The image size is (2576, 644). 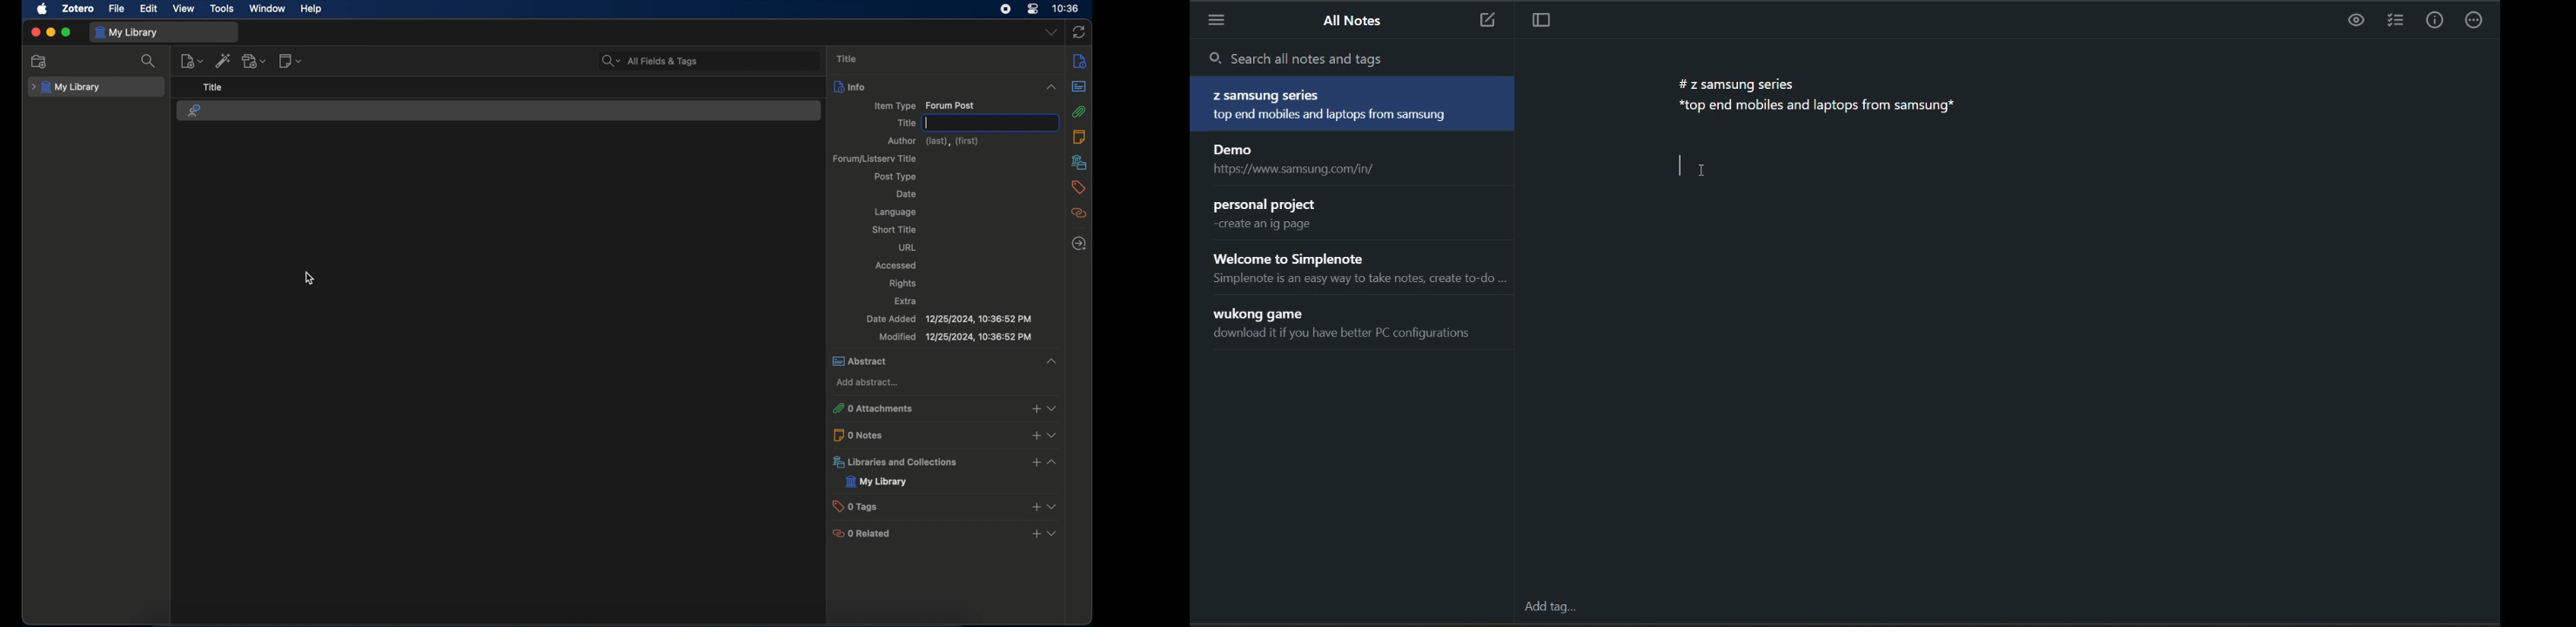 I want to click on related, so click(x=1079, y=214).